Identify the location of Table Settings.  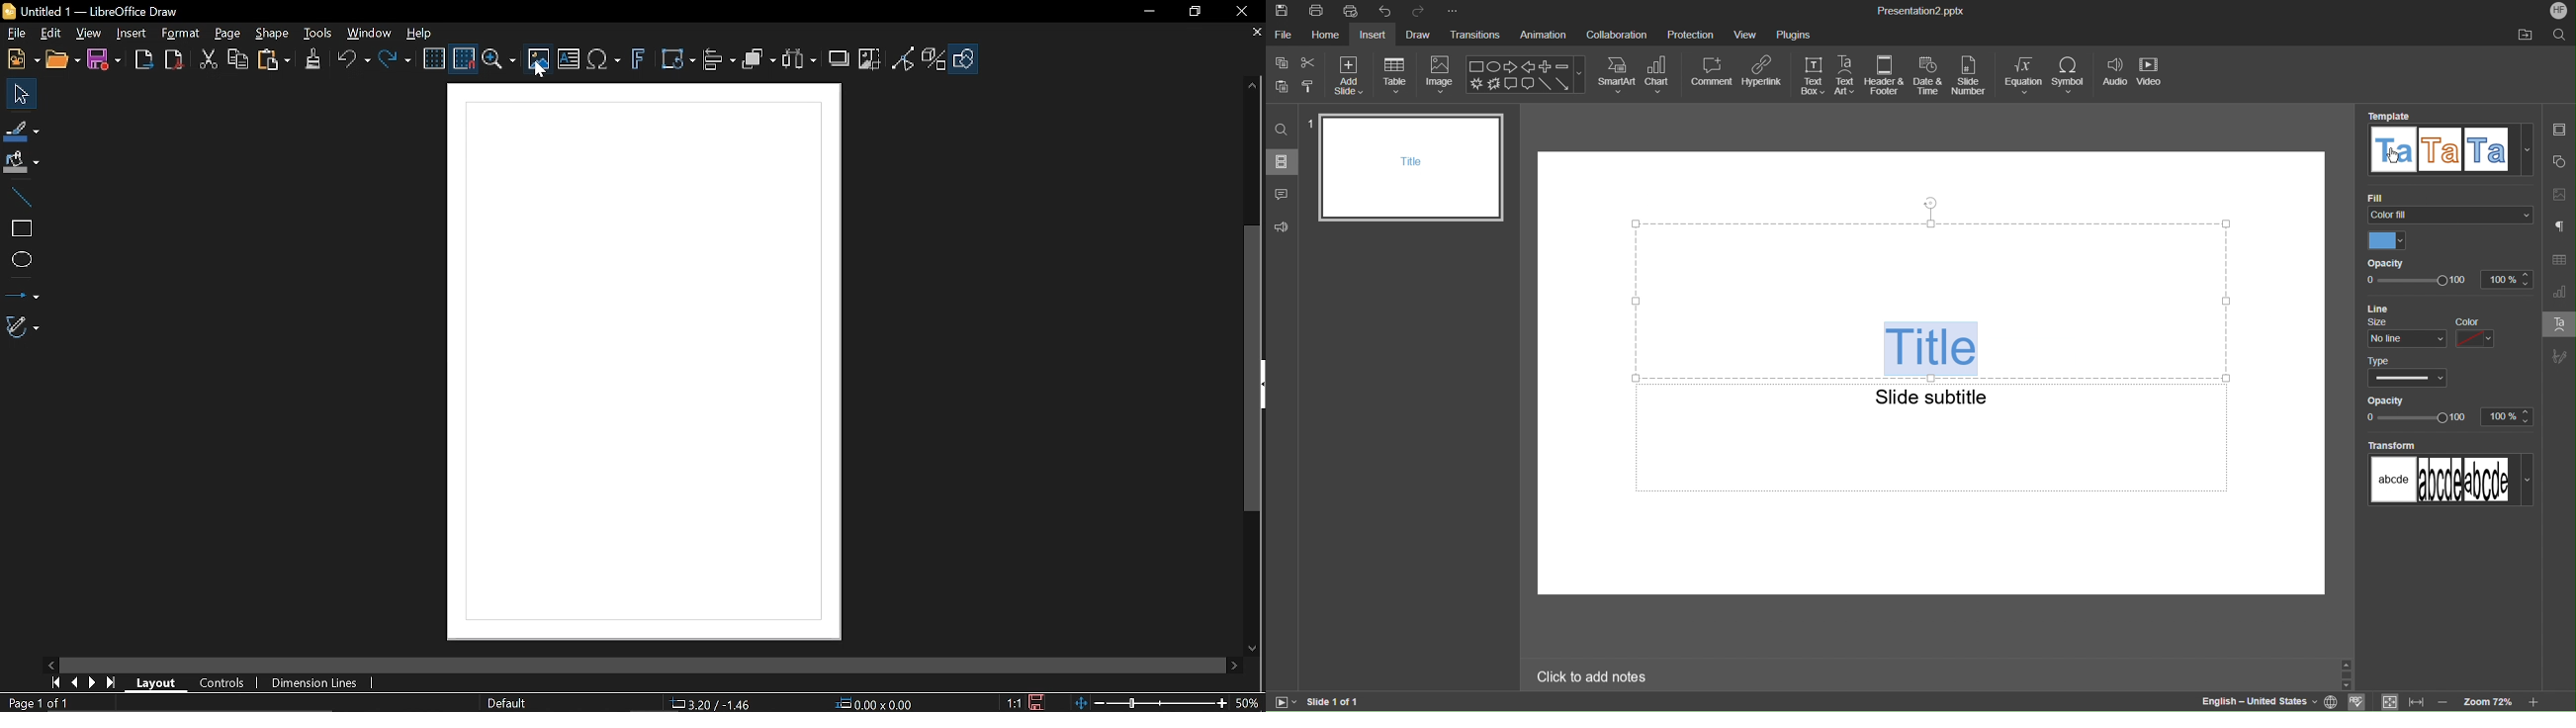
(2560, 260).